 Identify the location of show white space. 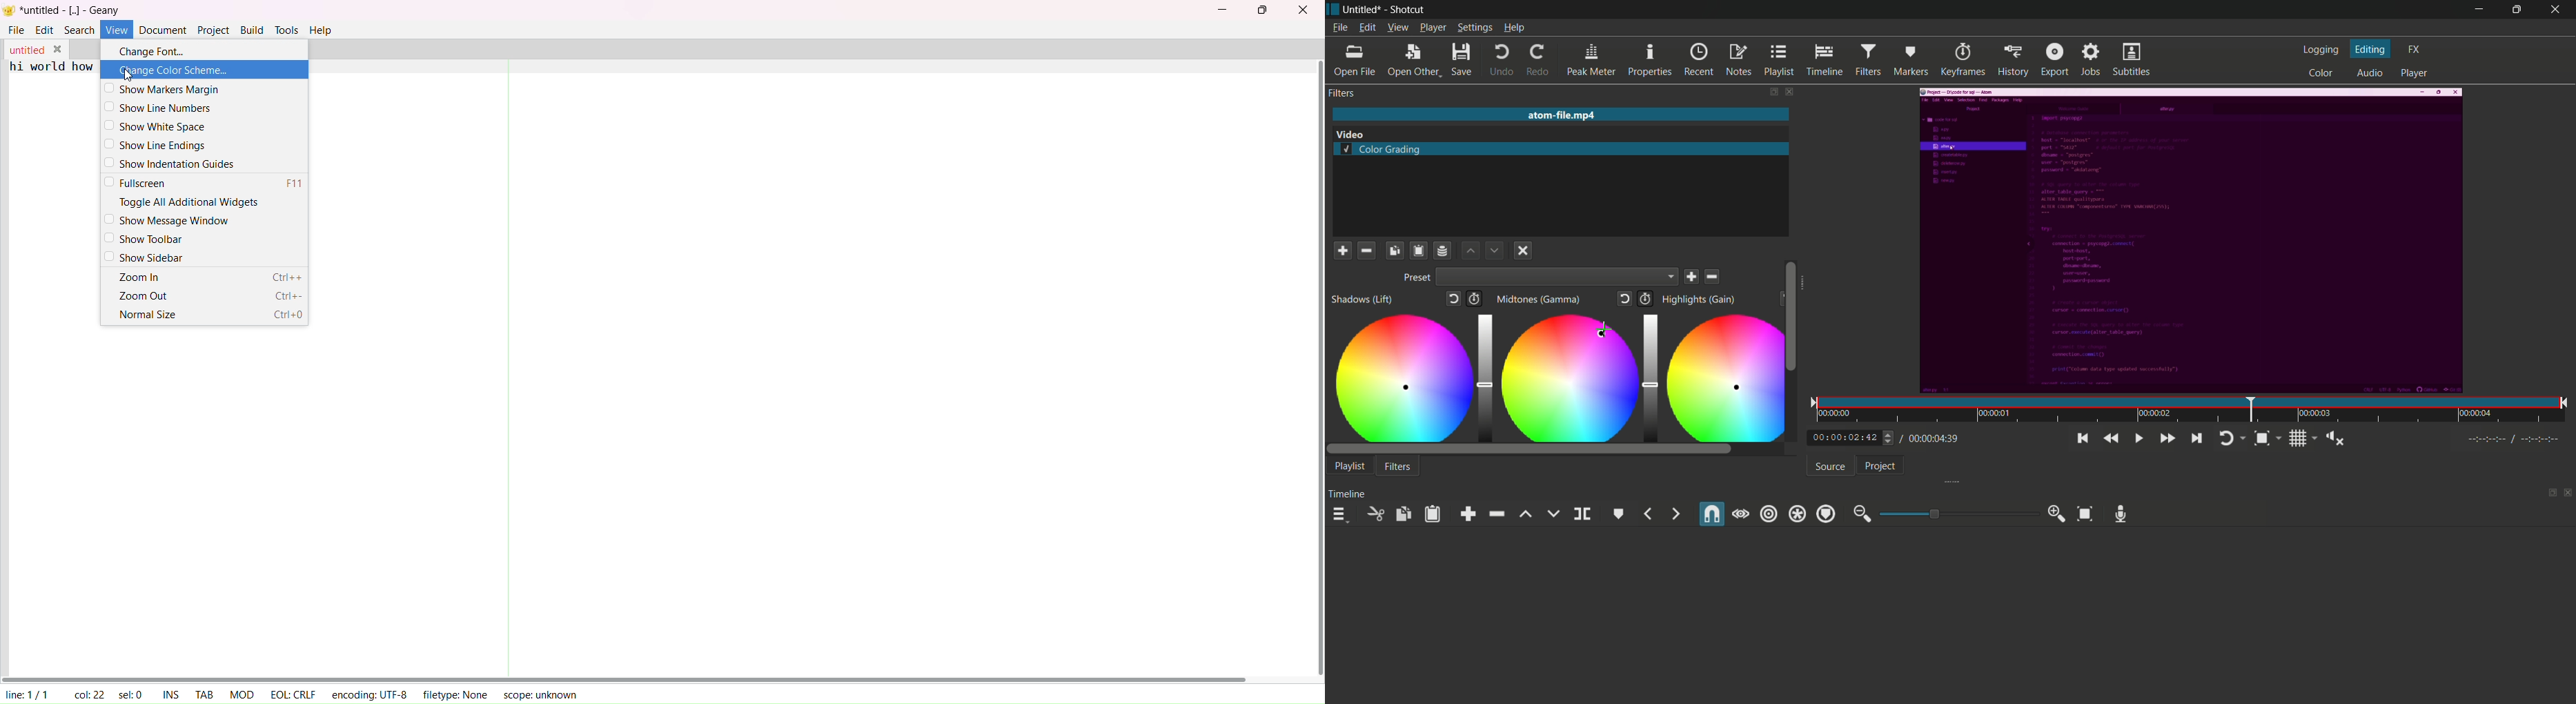
(157, 127).